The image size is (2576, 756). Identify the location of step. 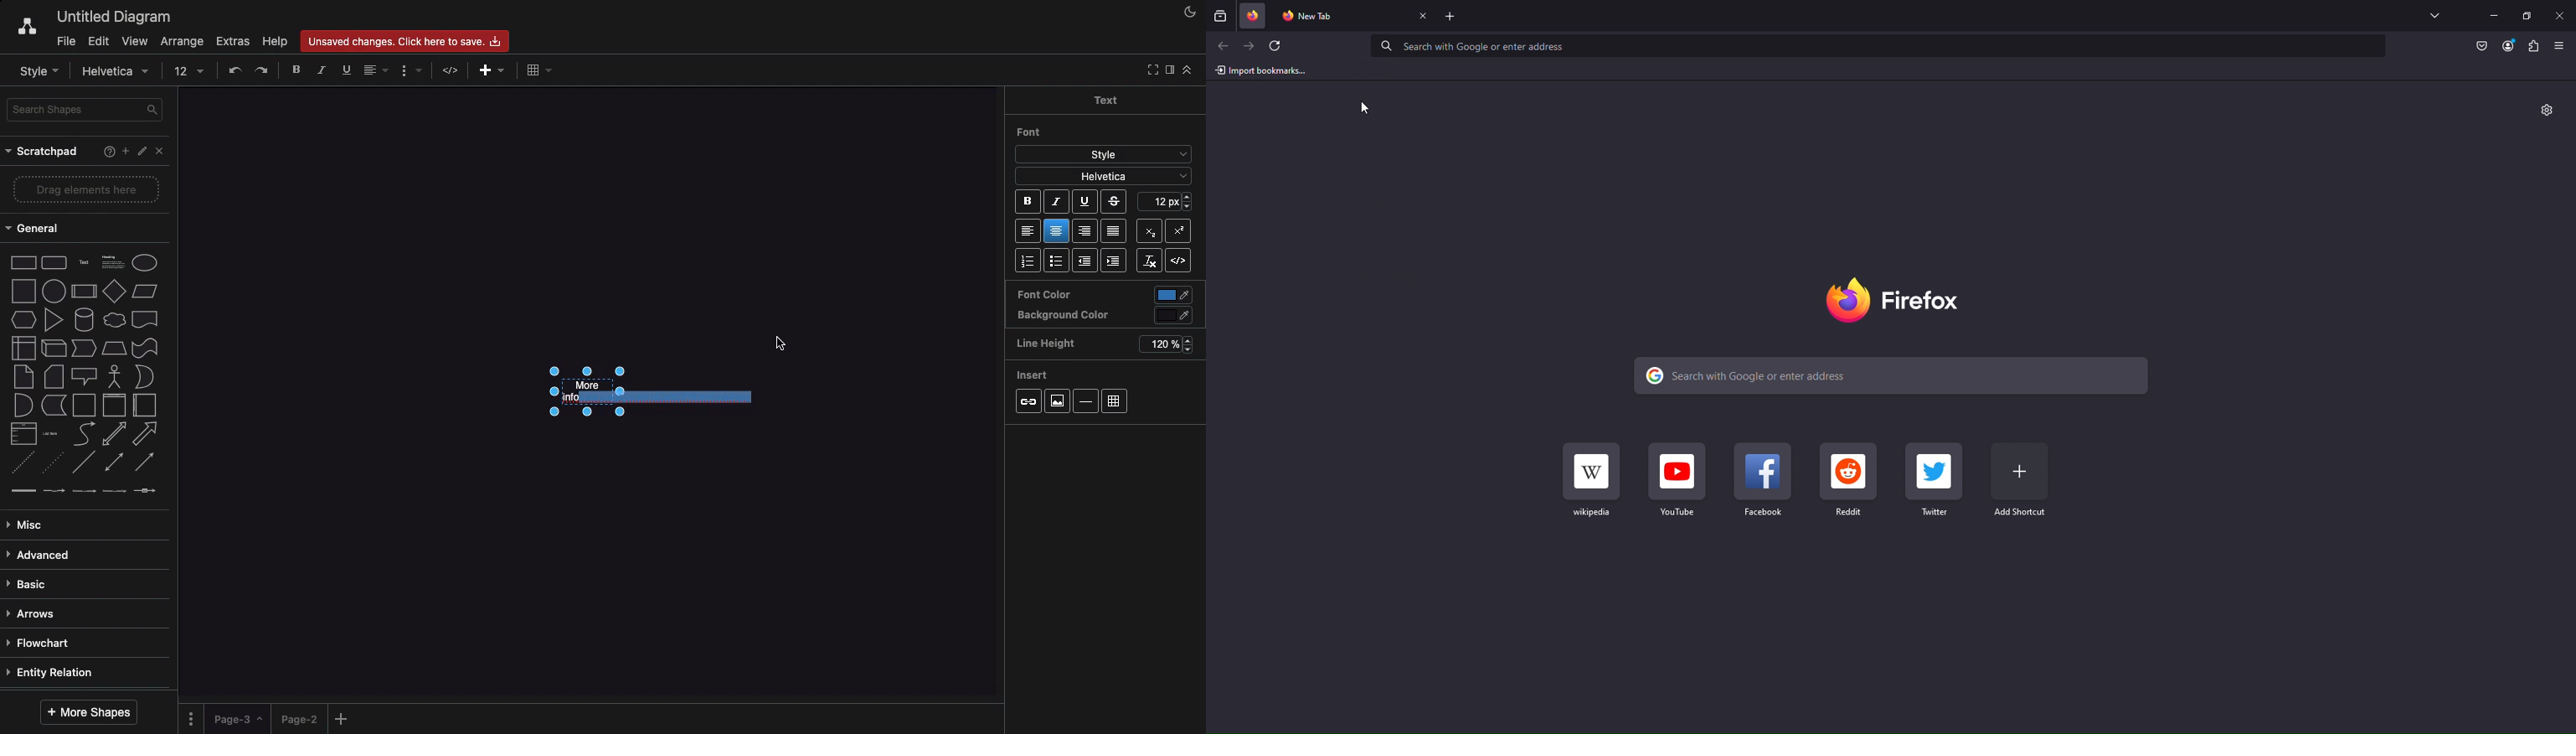
(84, 348).